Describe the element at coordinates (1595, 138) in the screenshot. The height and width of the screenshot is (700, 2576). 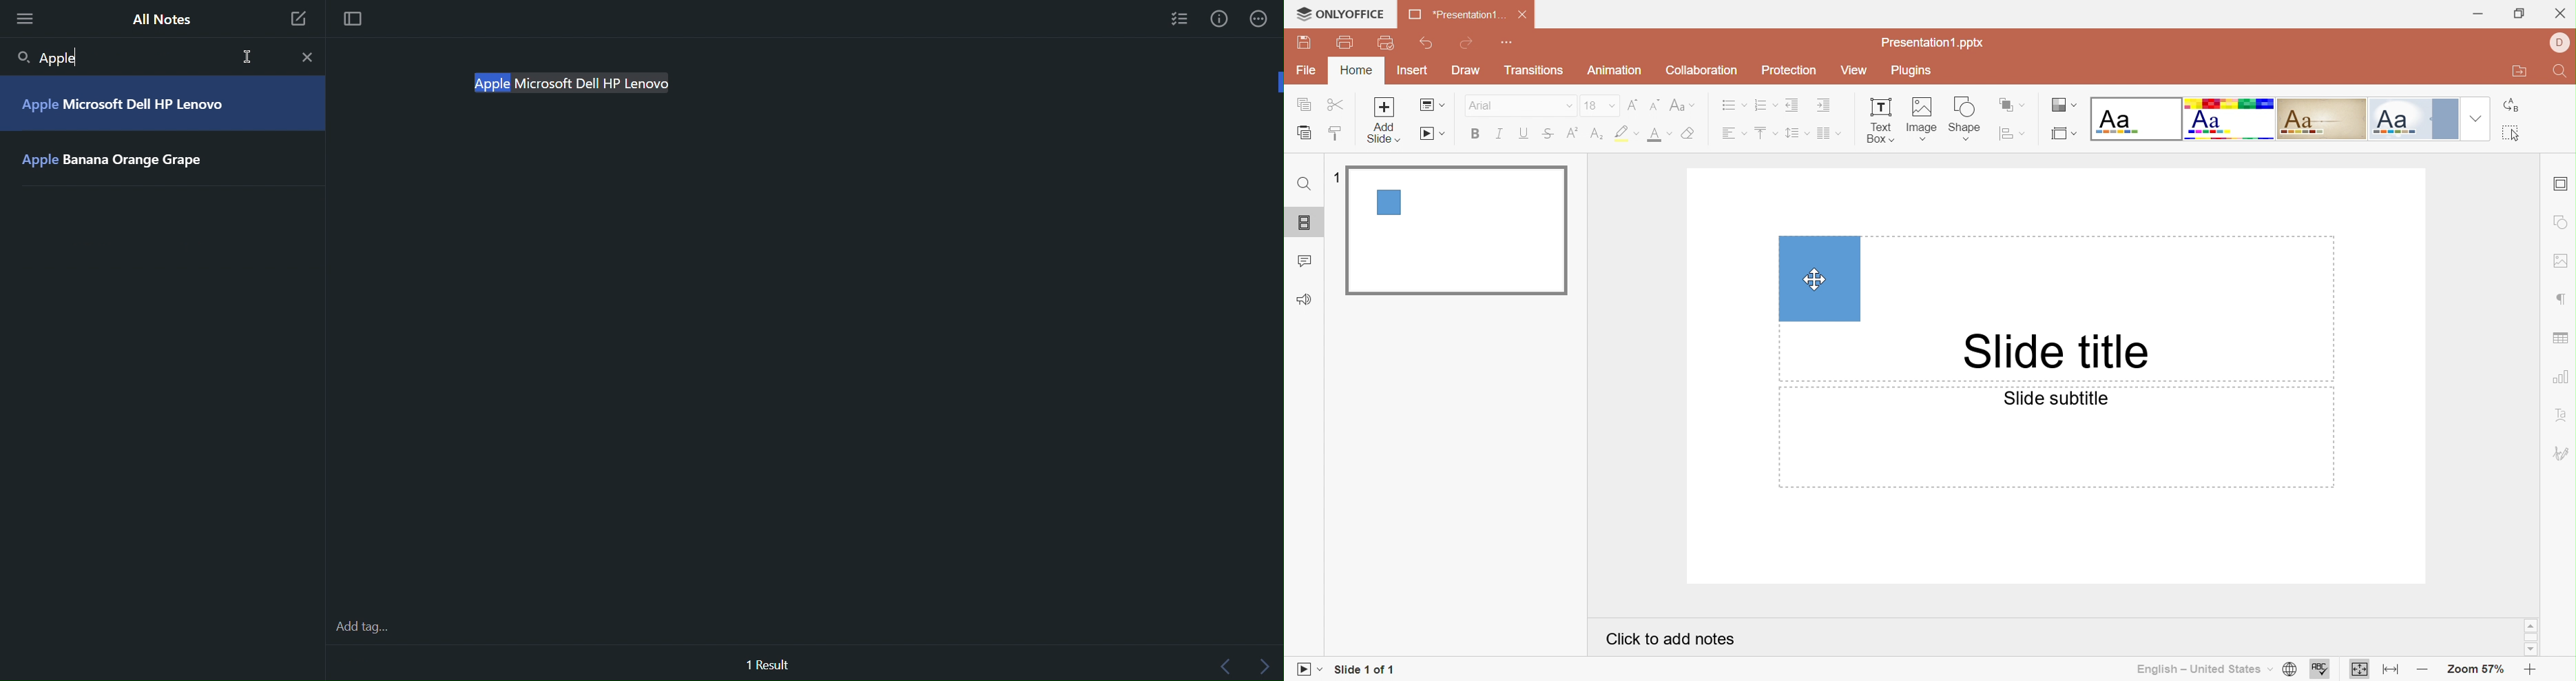
I see `Subscript` at that location.